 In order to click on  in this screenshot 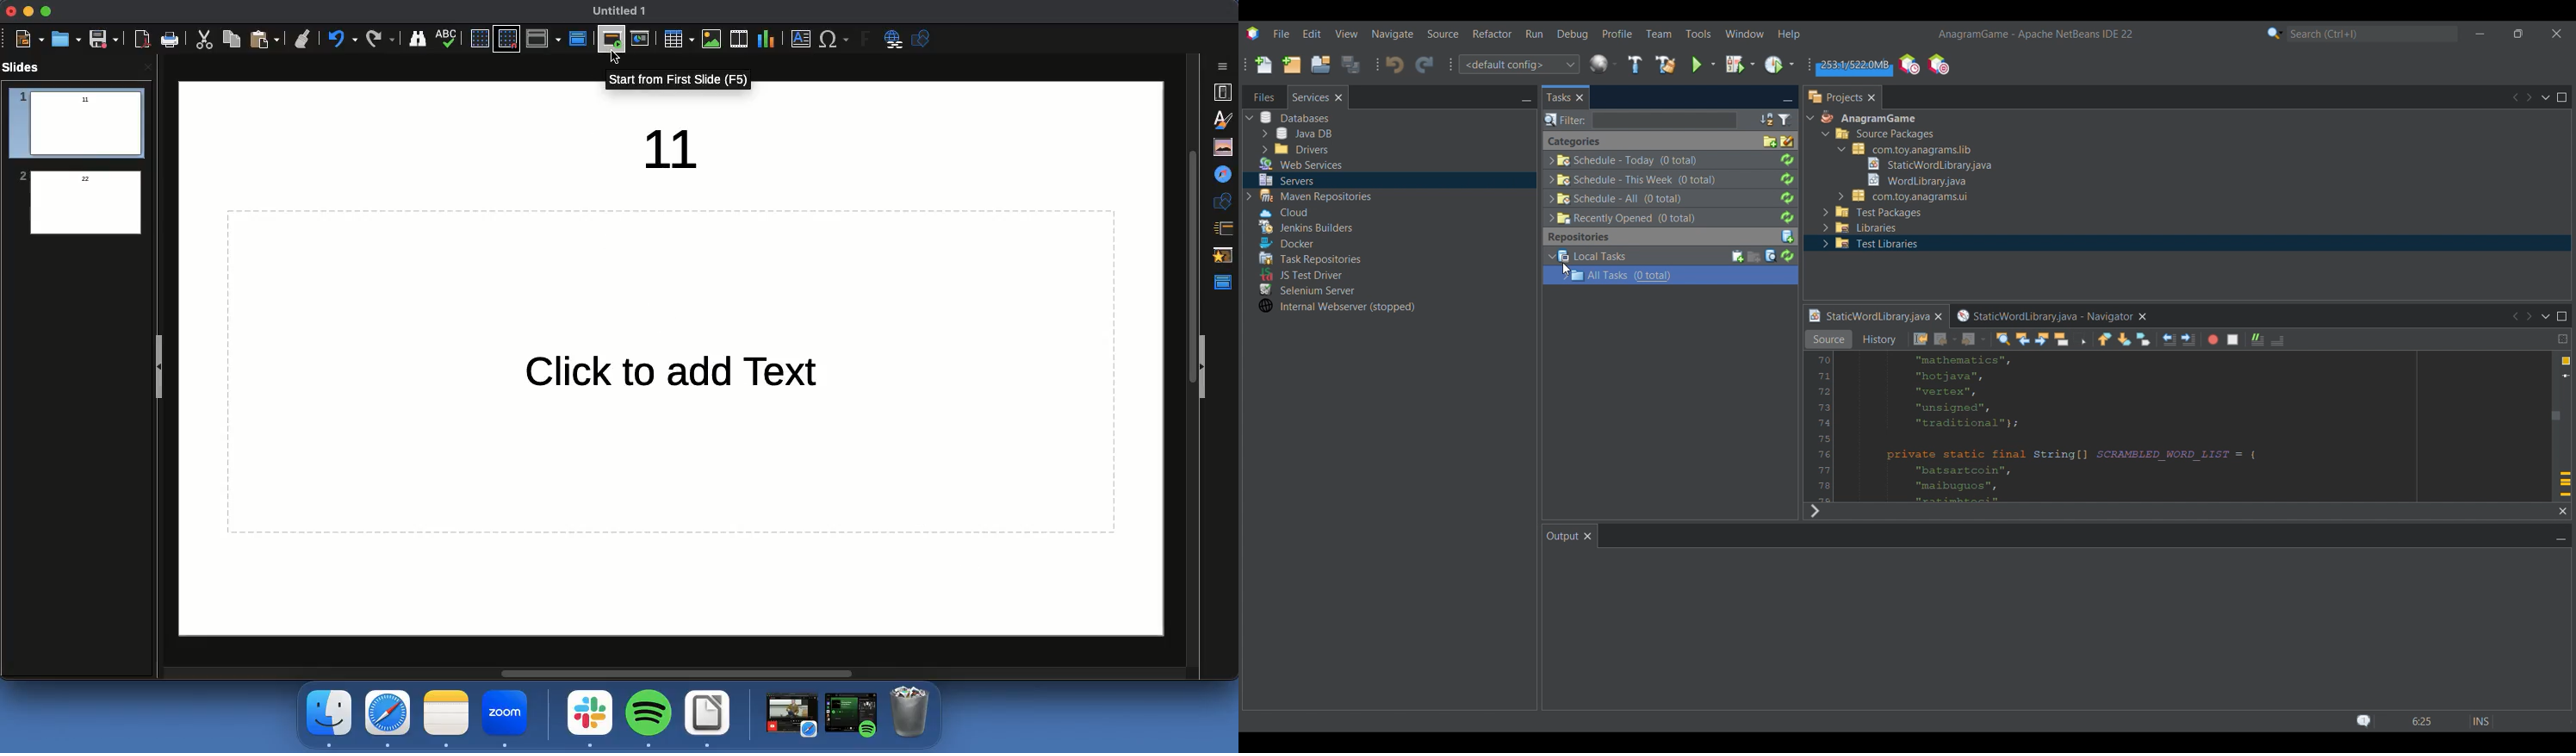, I will do `click(1640, 119)`.